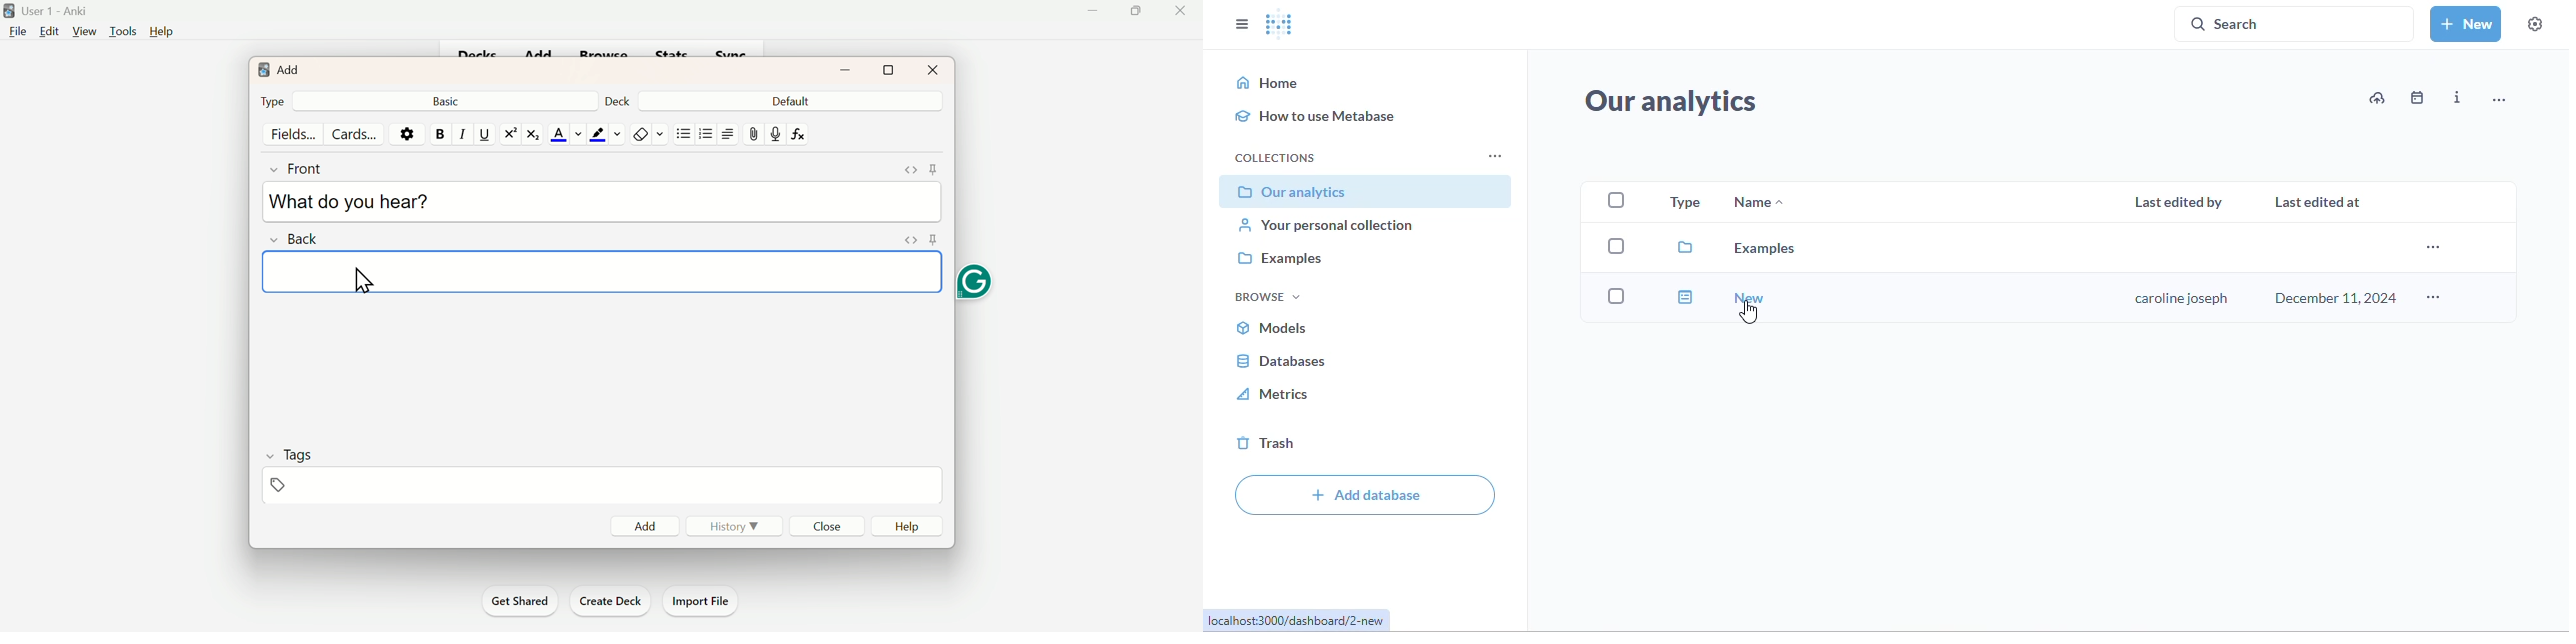 This screenshot has width=2576, height=644. I want to click on Back, so click(299, 242).